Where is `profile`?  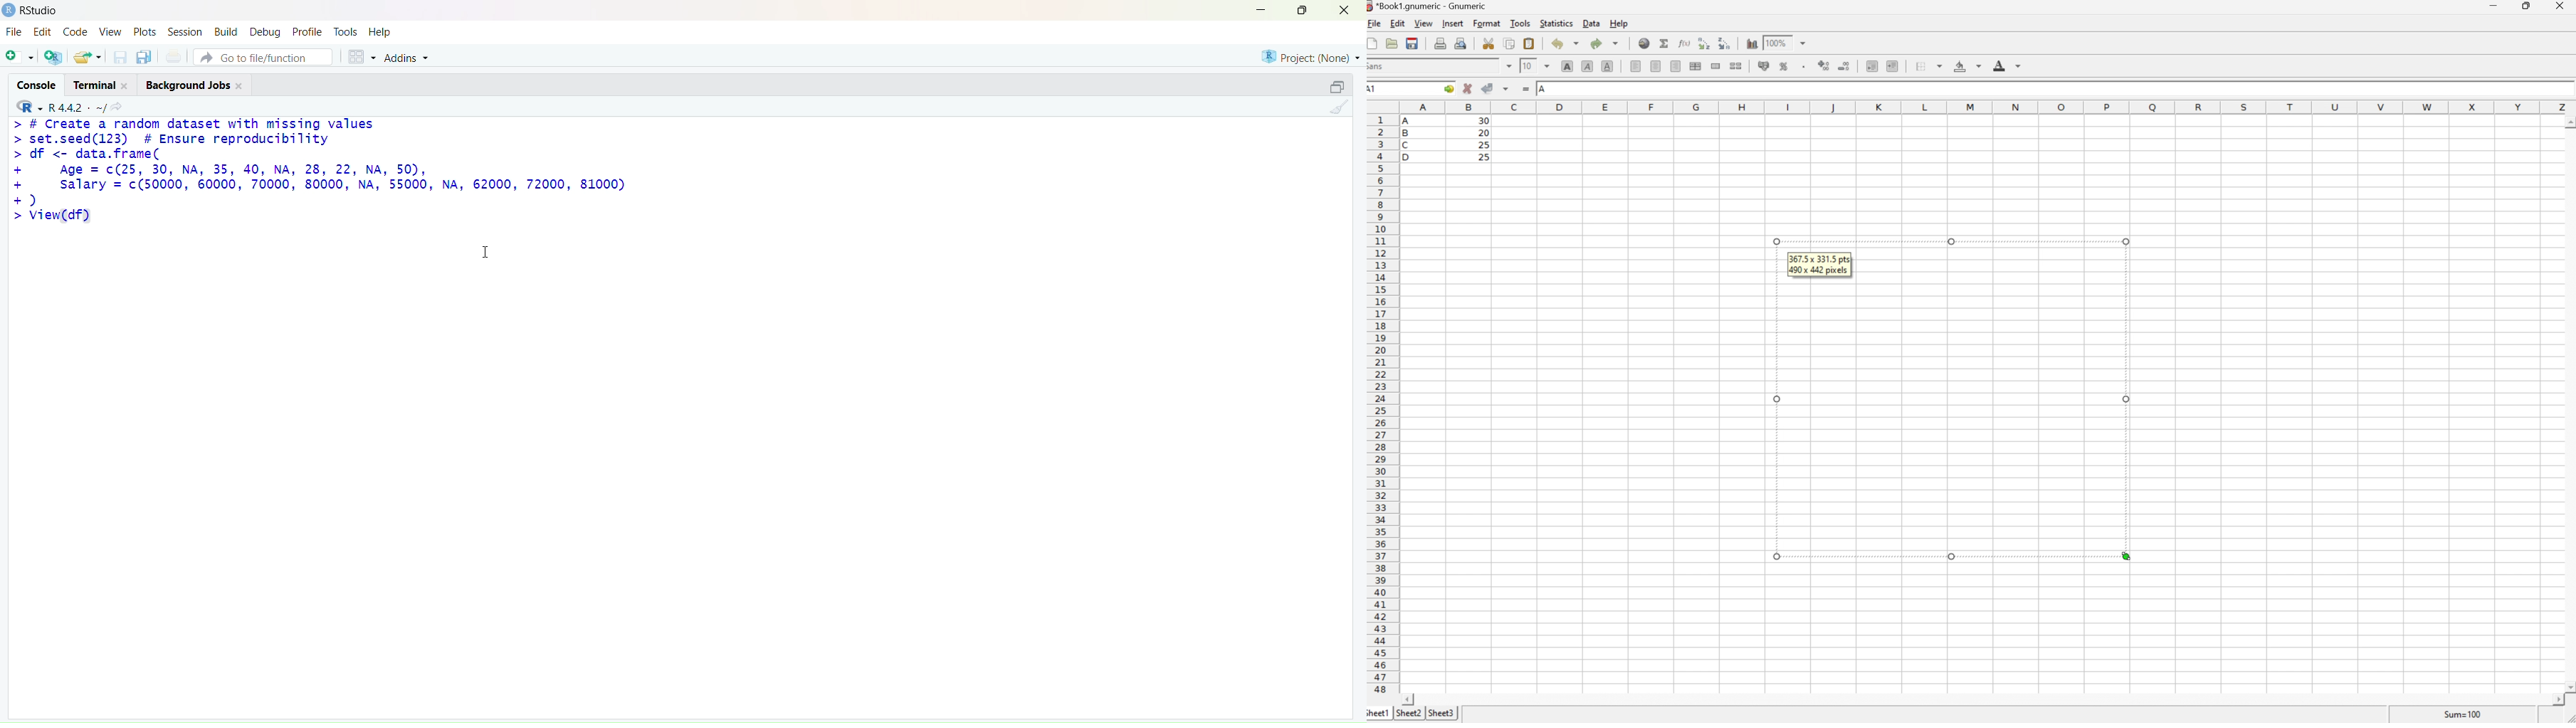 profile is located at coordinates (306, 31).